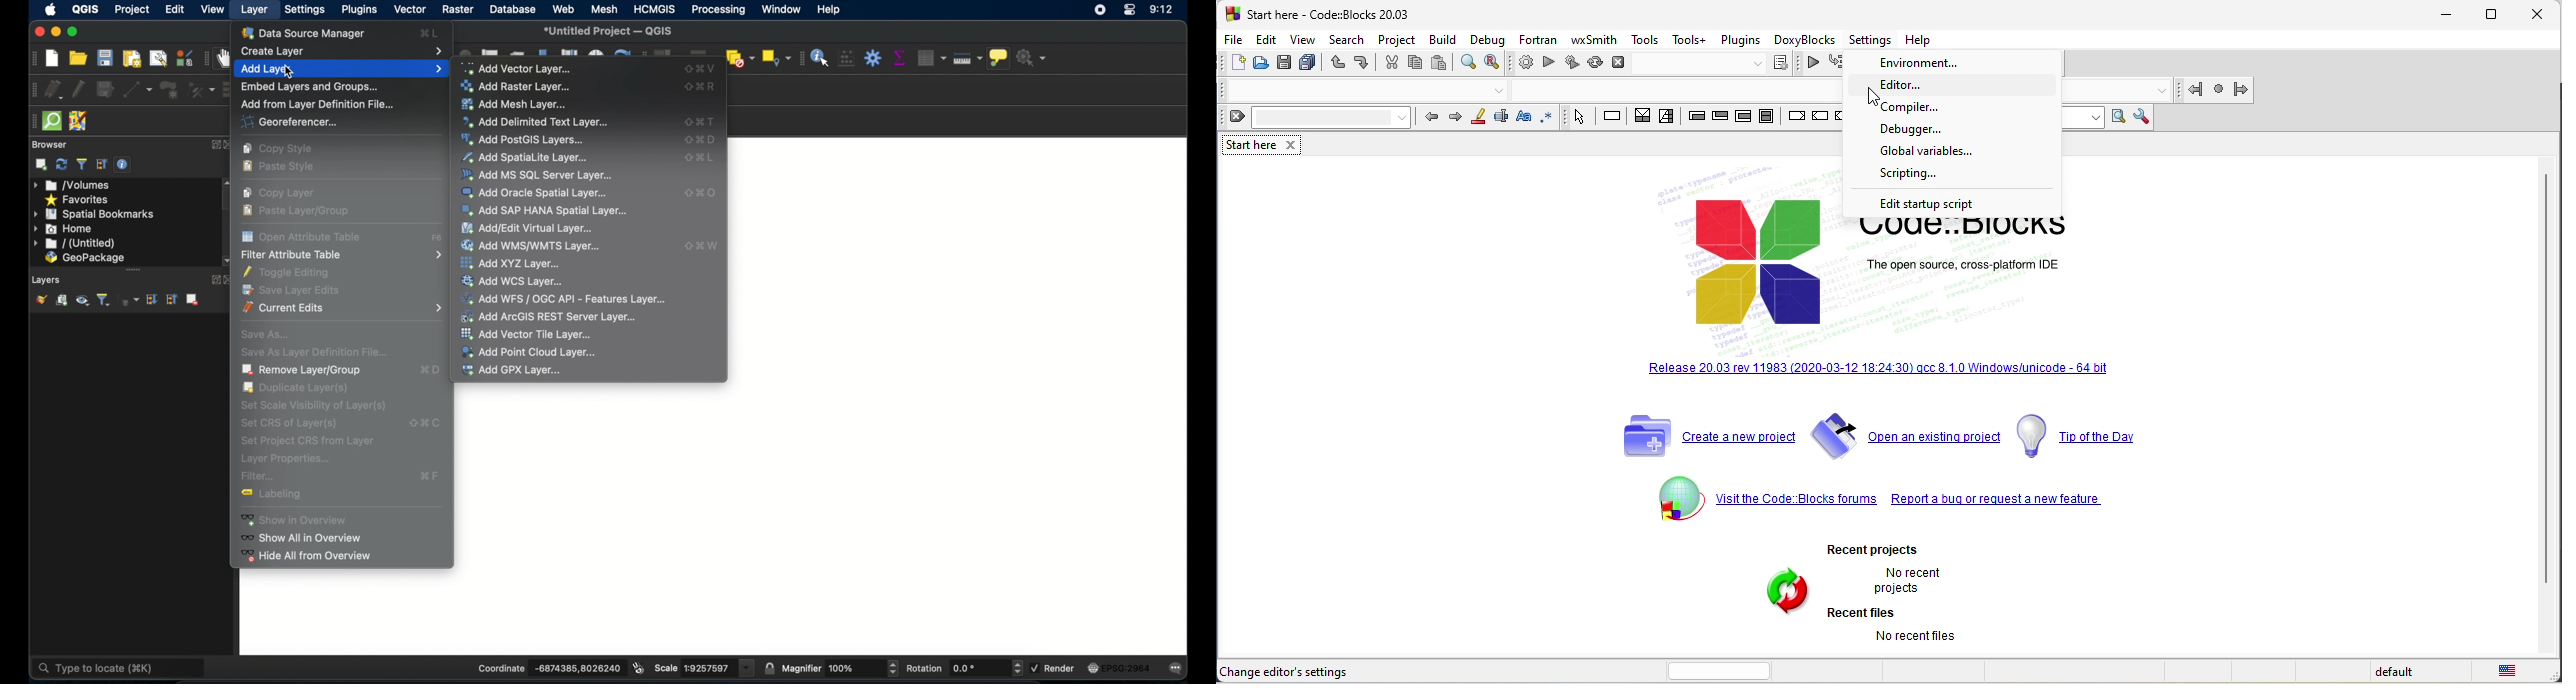 The height and width of the screenshot is (700, 2576). Describe the element at coordinates (1689, 39) in the screenshot. I see `tools+` at that location.